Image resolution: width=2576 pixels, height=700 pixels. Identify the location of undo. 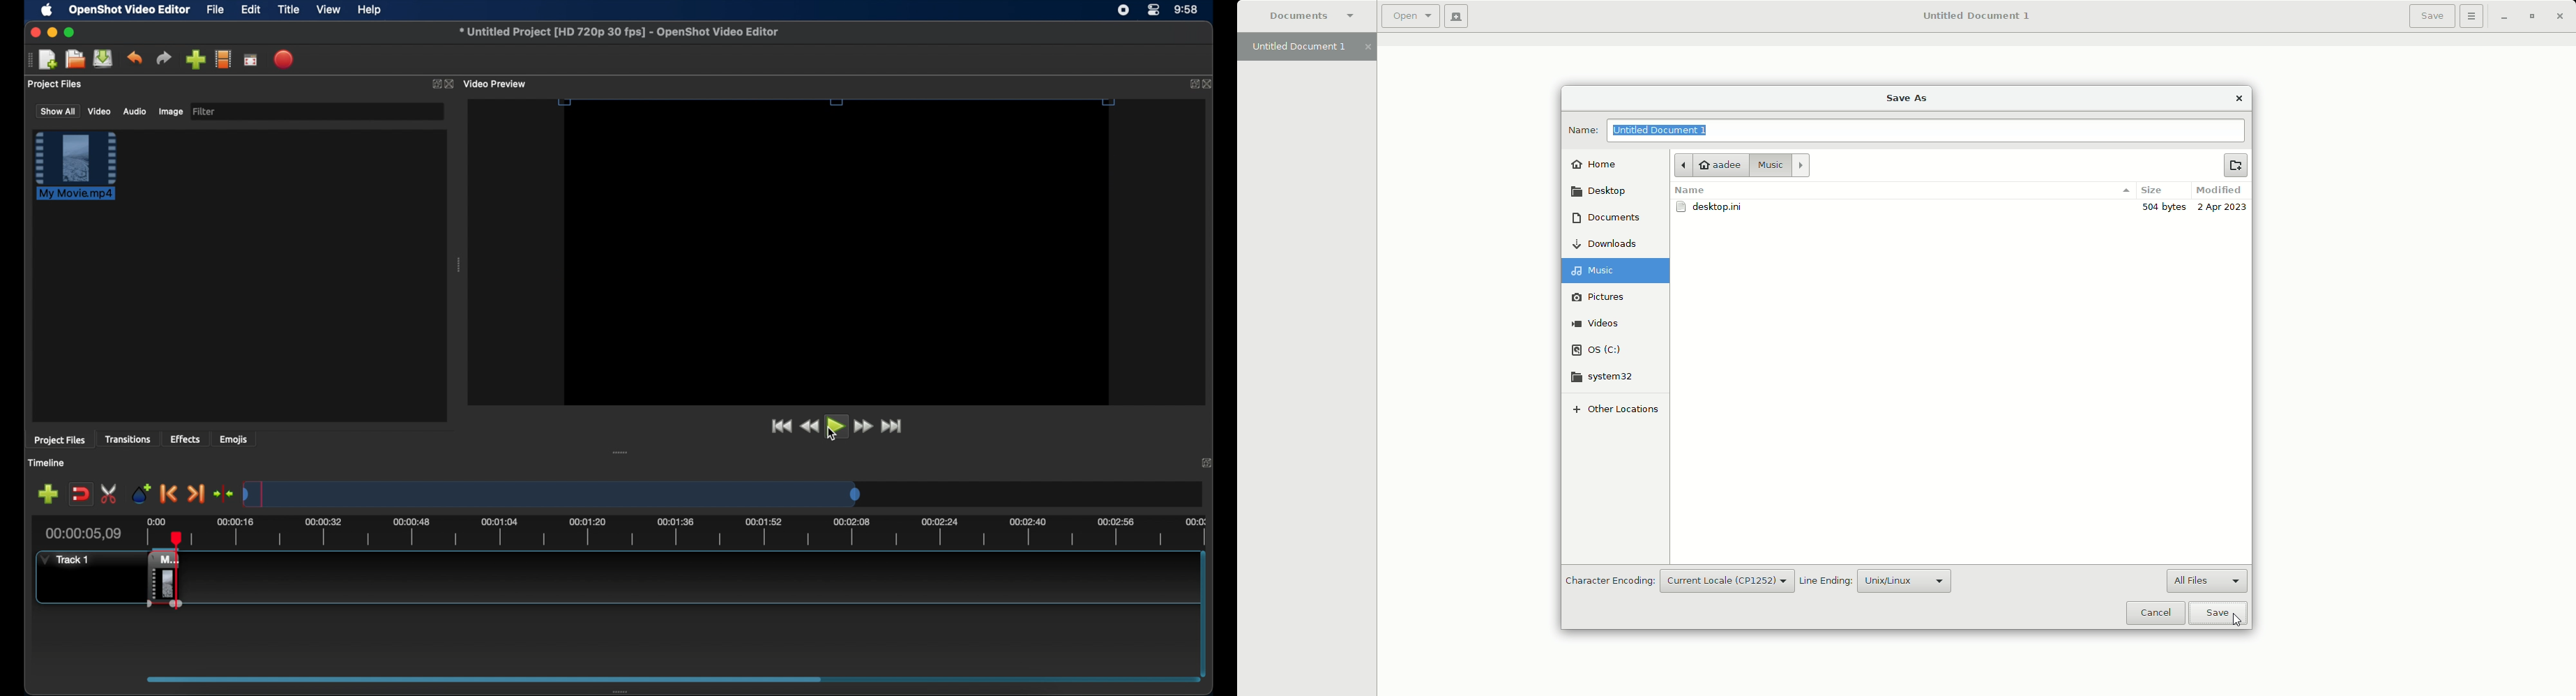
(134, 58).